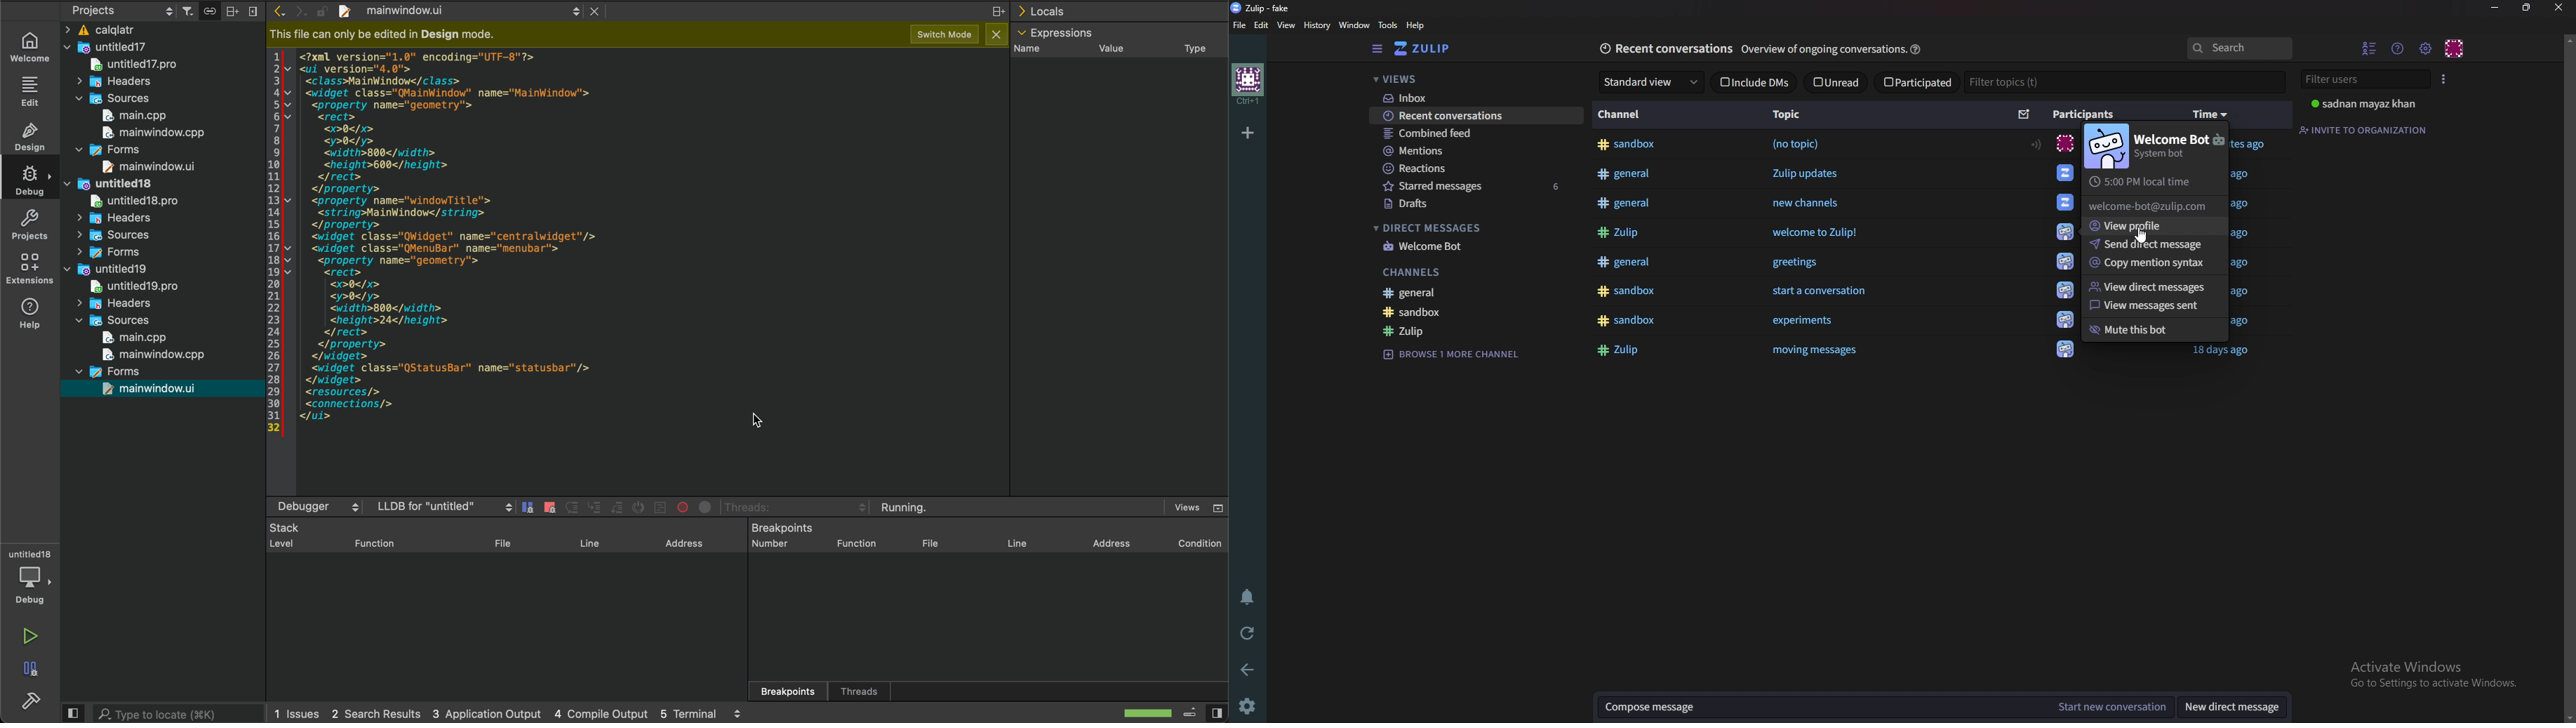 Image resolution: width=2576 pixels, height=728 pixels. I want to click on Function, so click(370, 541).